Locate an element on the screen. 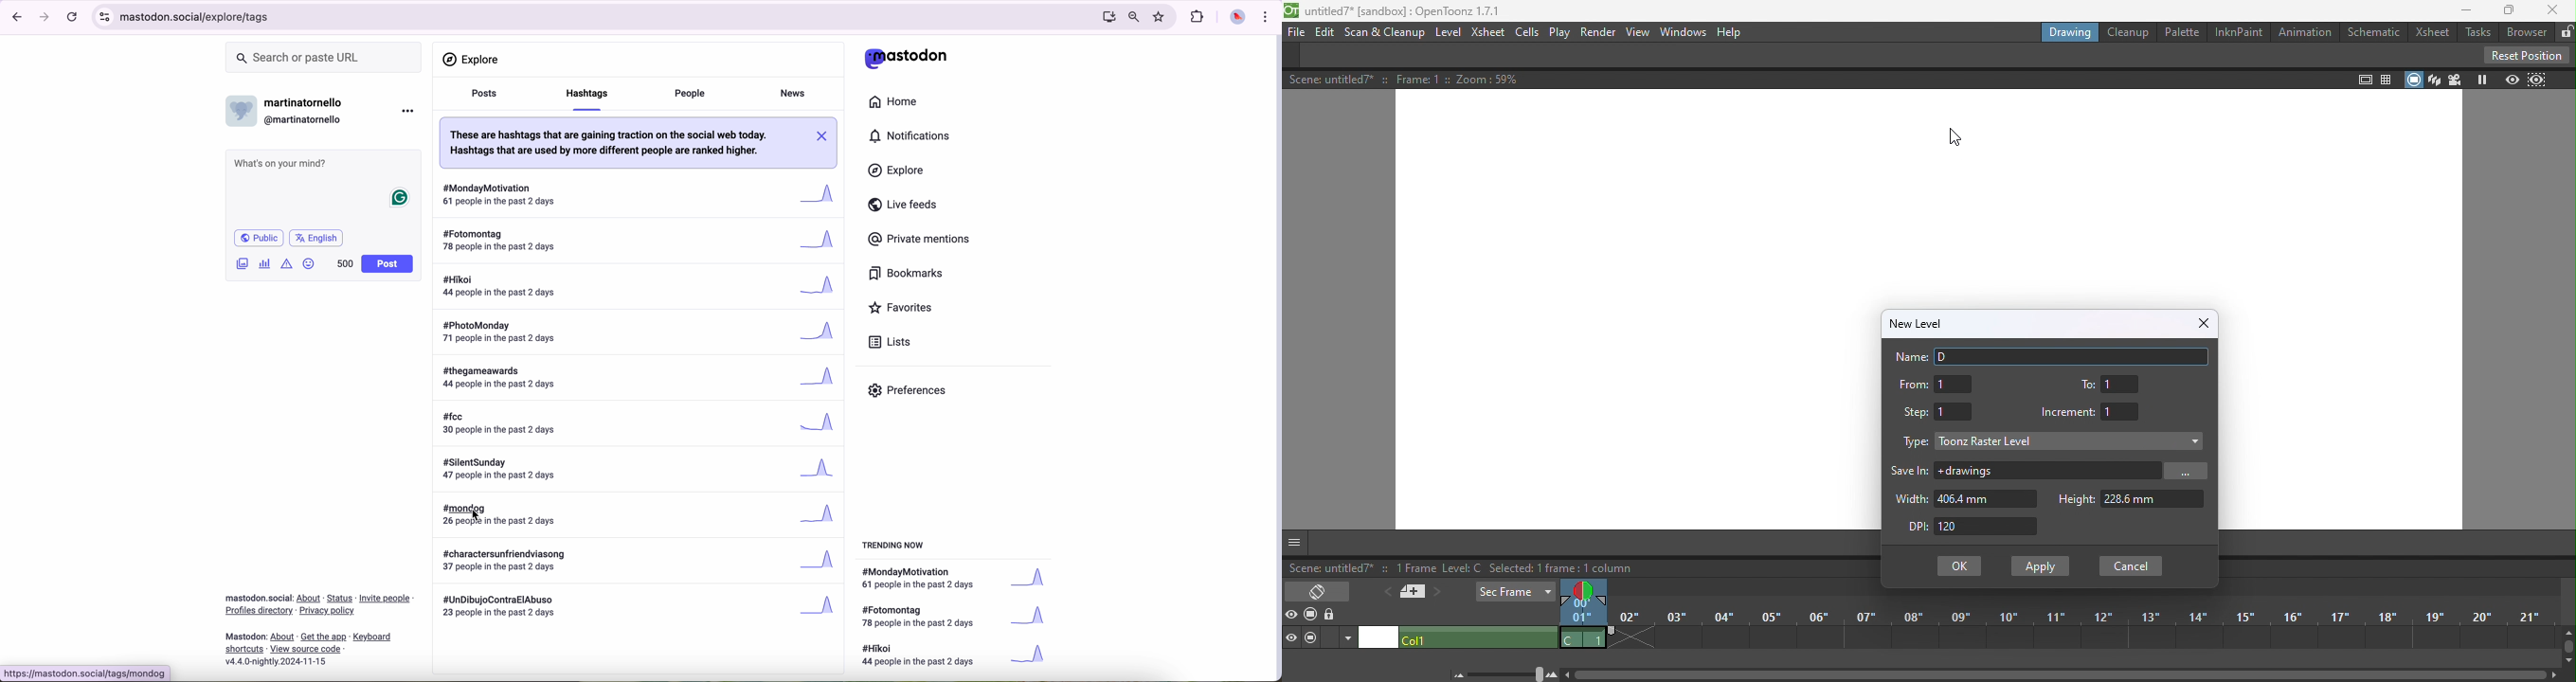  #Fotomontag is located at coordinates (637, 239).